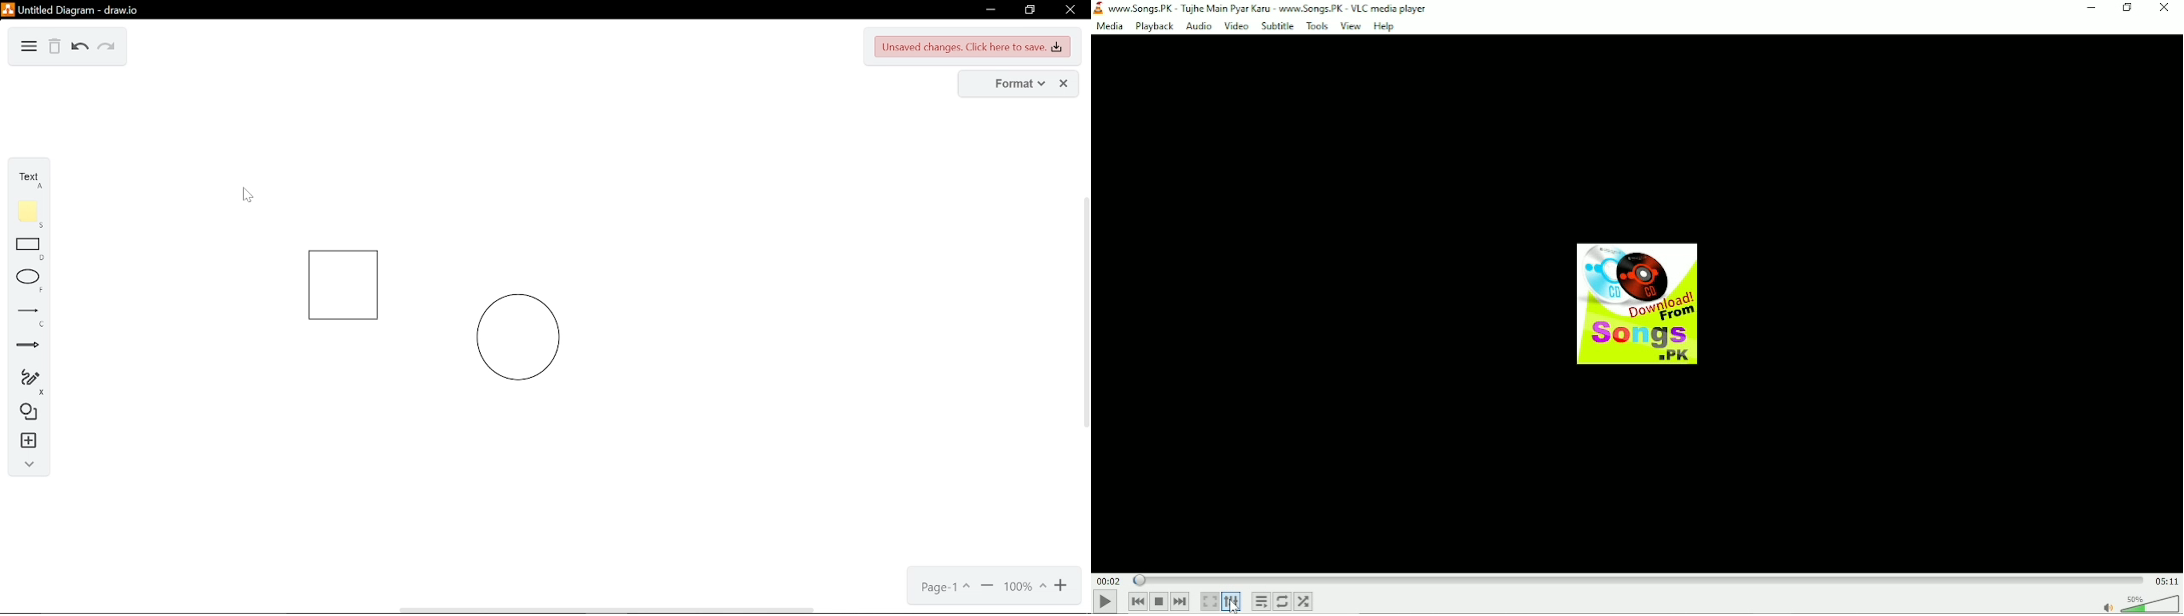 The height and width of the screenshot is (616, 2184). What do you see at coordinates (26, 318) in the screenshot?
I see `line` at bounding box center [26, 318].